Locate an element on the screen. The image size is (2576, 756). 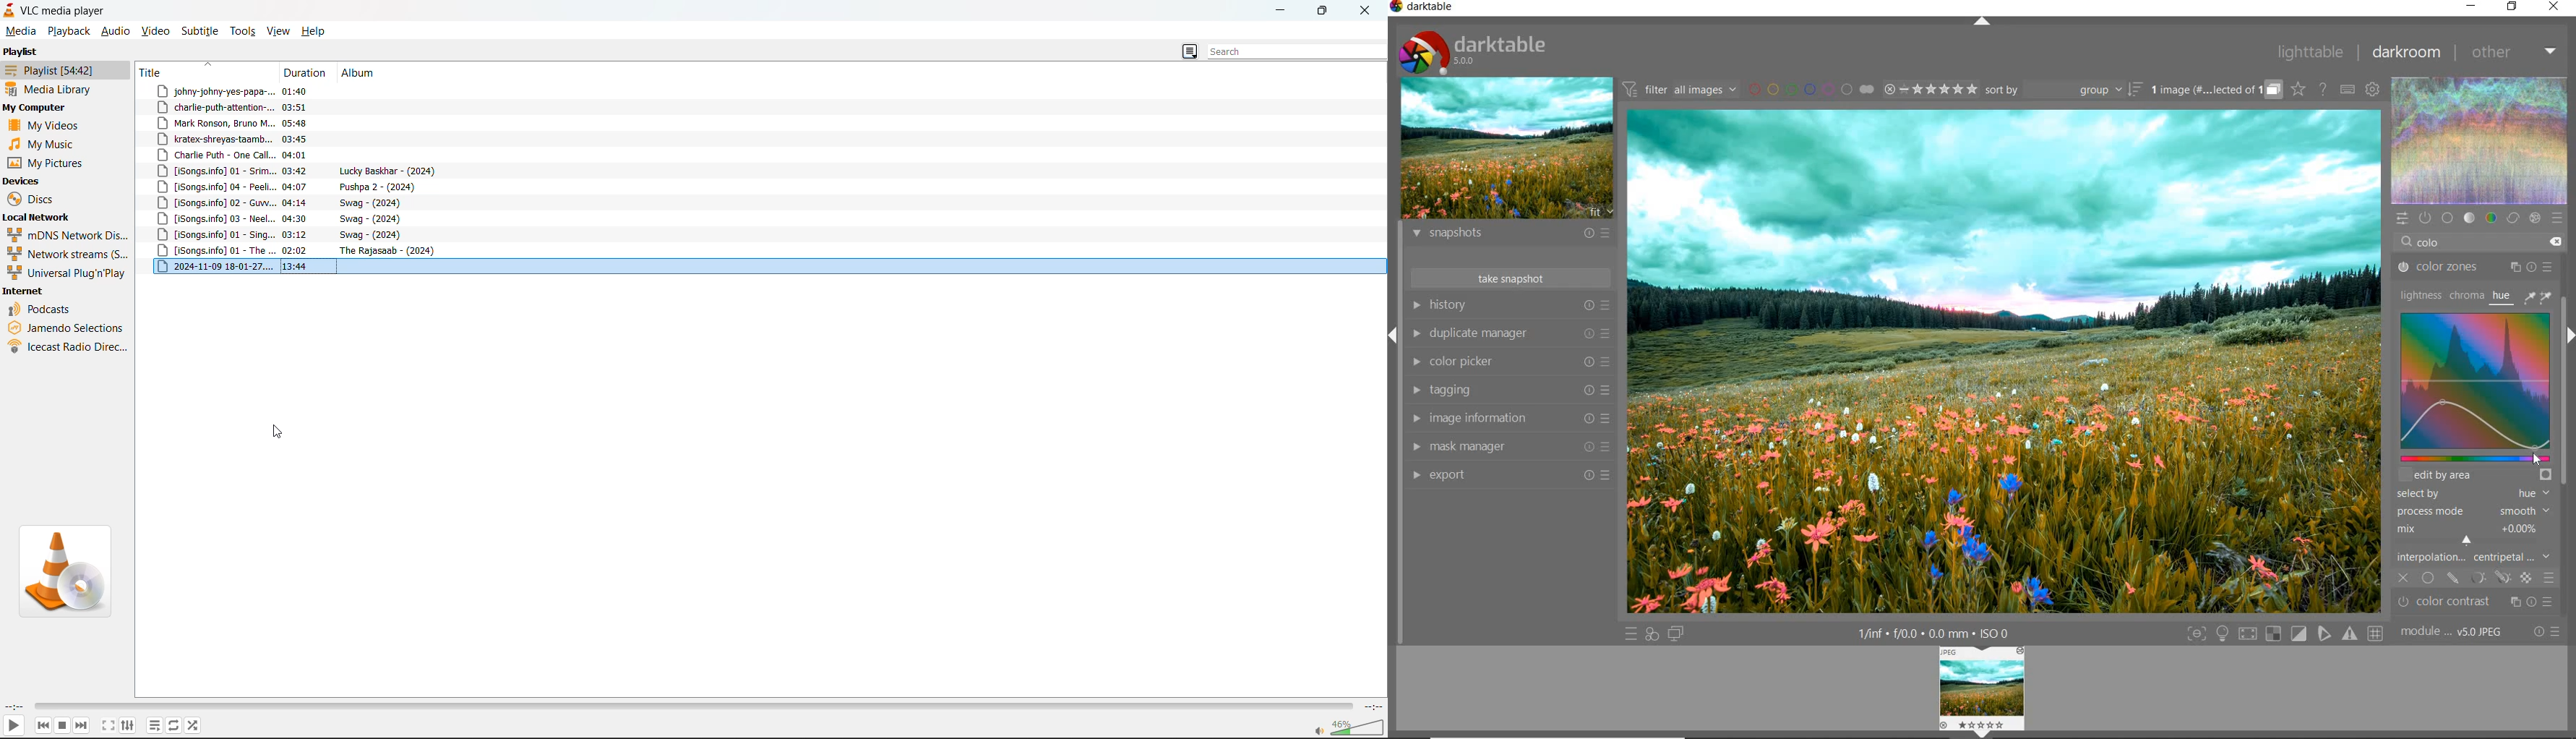
hue is located at coordinates (2503, 298).